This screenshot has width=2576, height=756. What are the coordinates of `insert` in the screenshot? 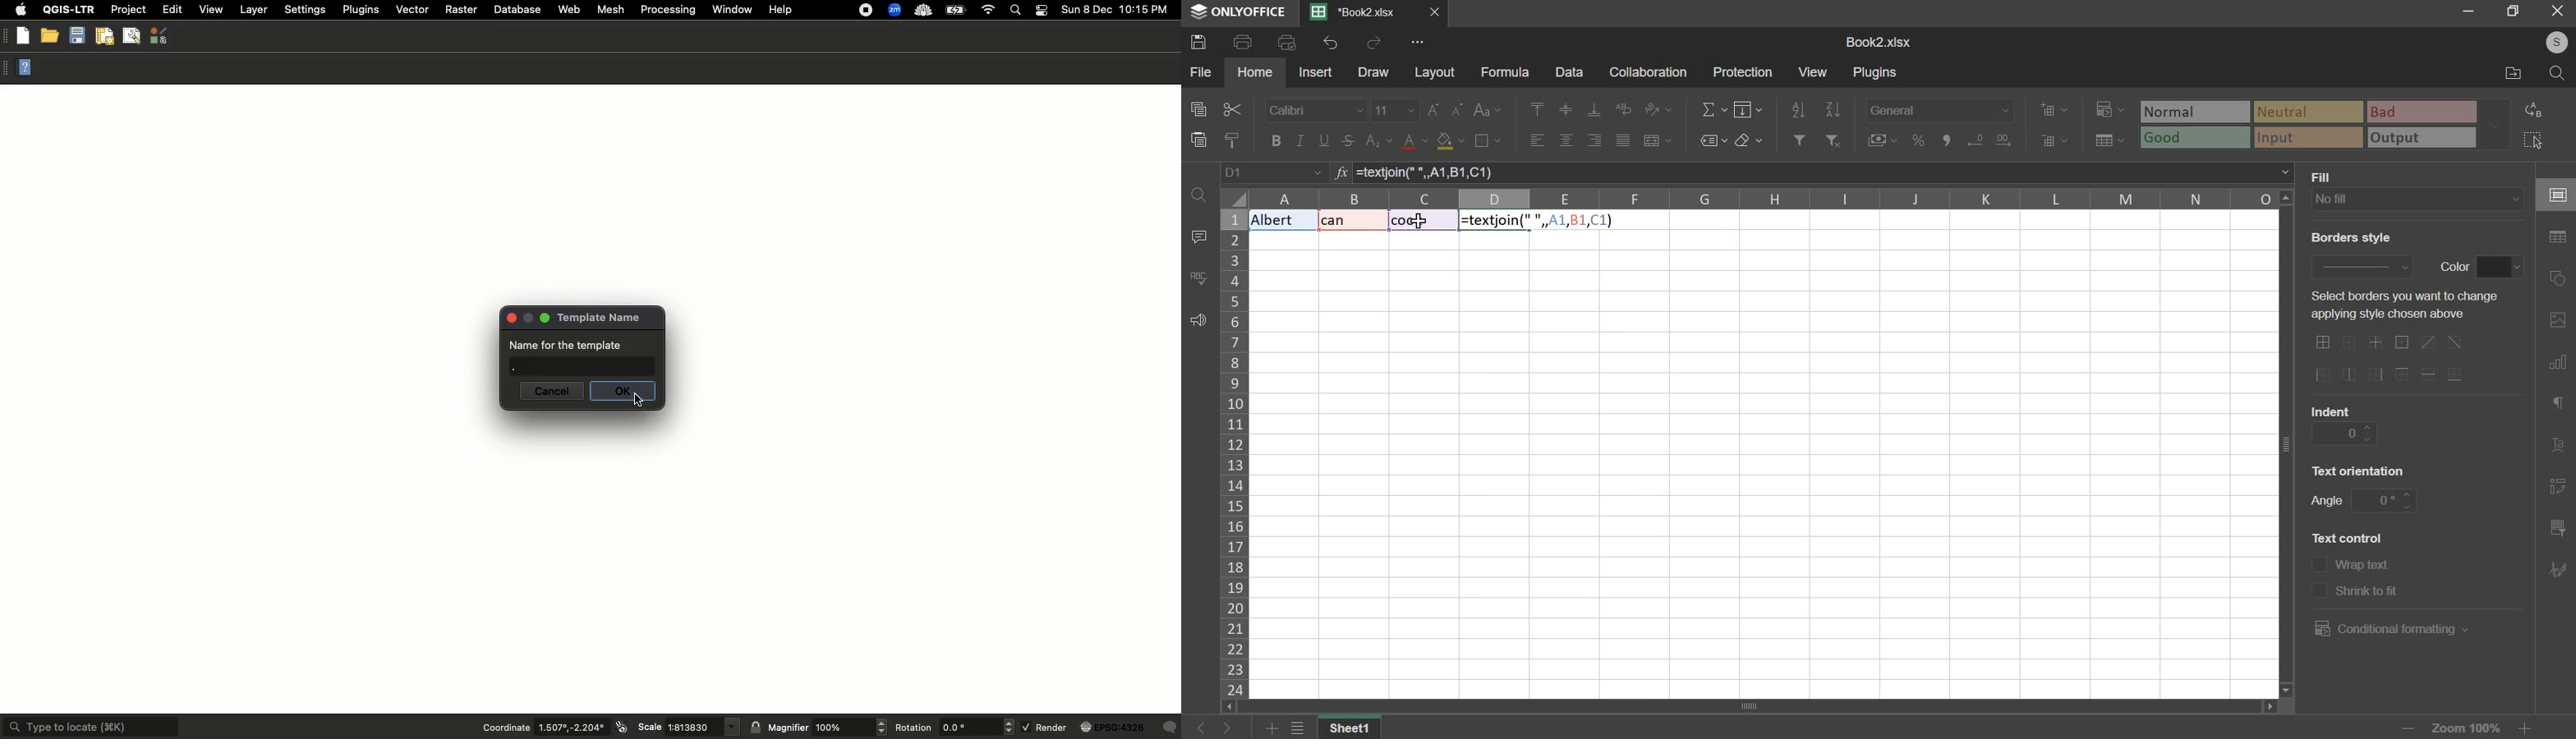 It's located at (1315, 72).